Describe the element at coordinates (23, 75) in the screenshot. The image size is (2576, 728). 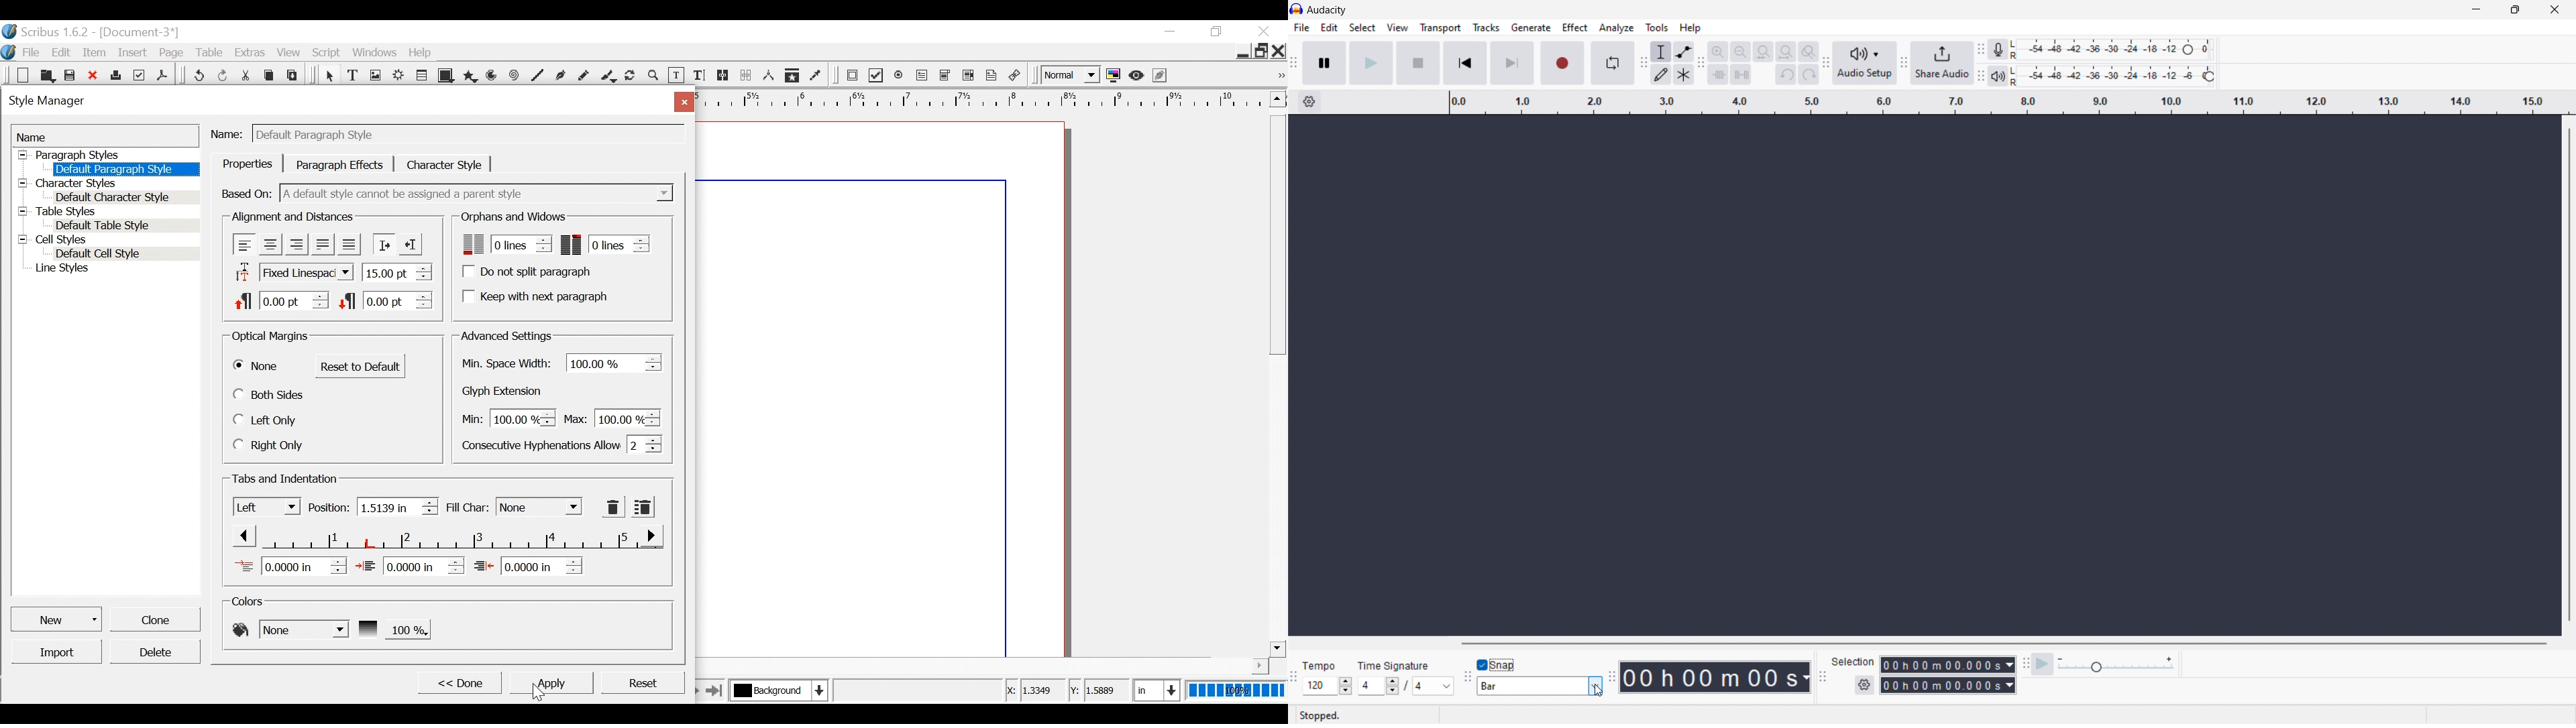
I see `New` at that location.